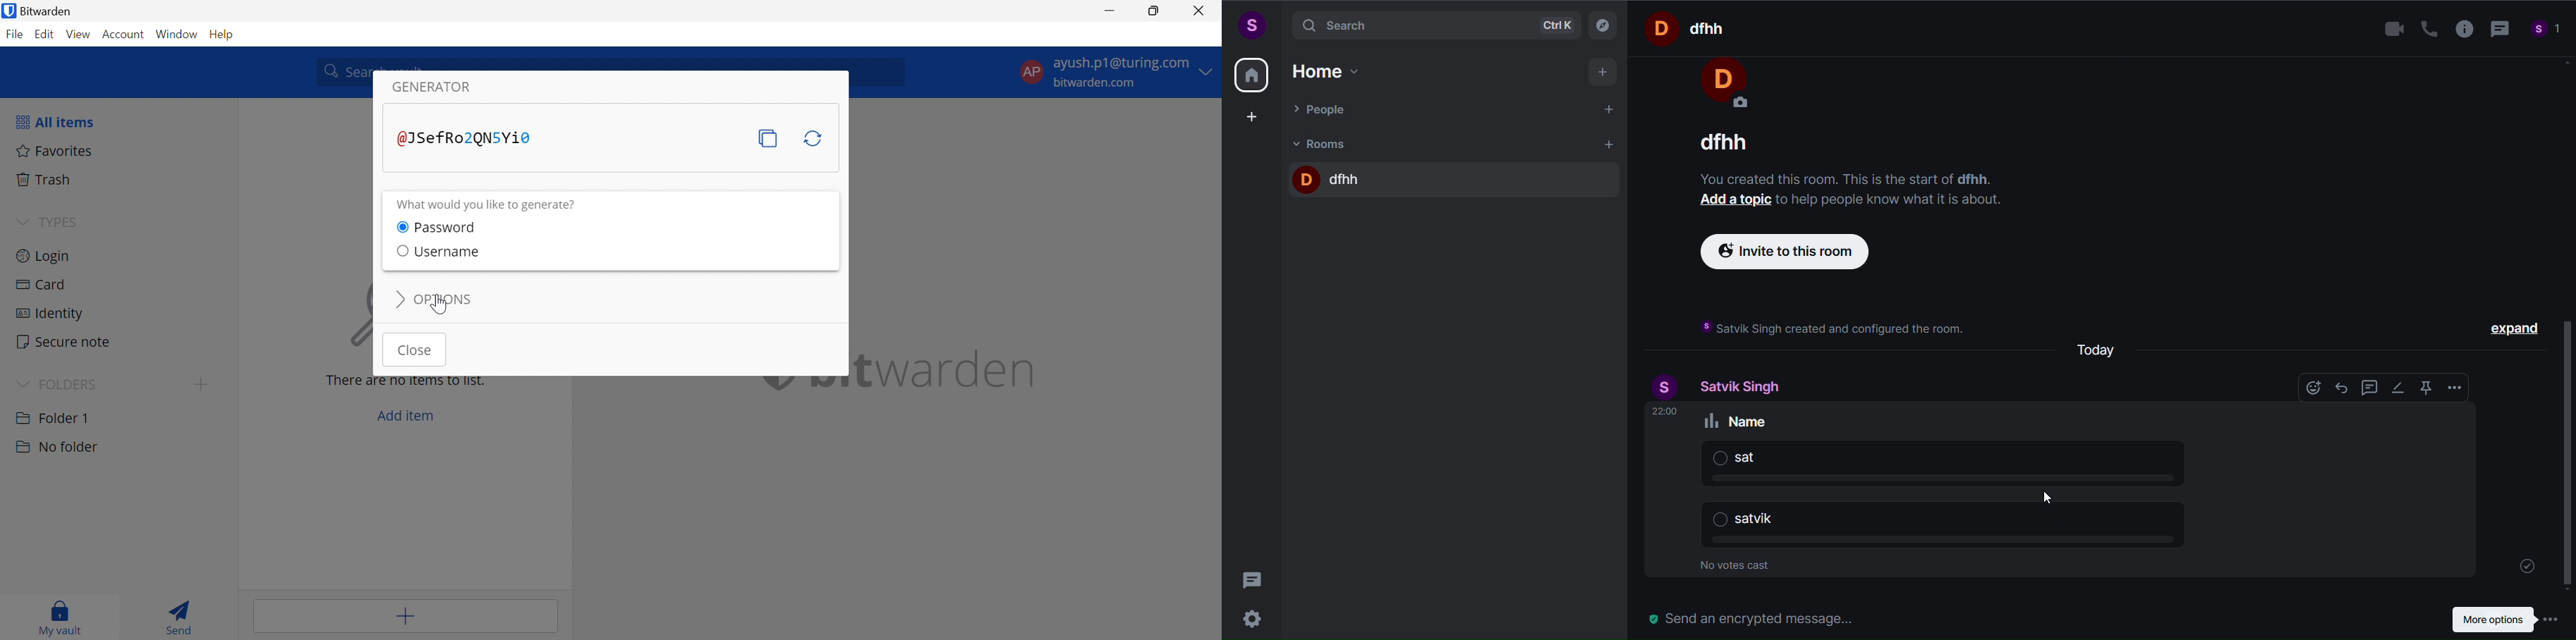 The height and width of the screenshot is (644, 2576). Describe the element at coordinates (44, 258) in the screenshot. I see `Login` at that location.